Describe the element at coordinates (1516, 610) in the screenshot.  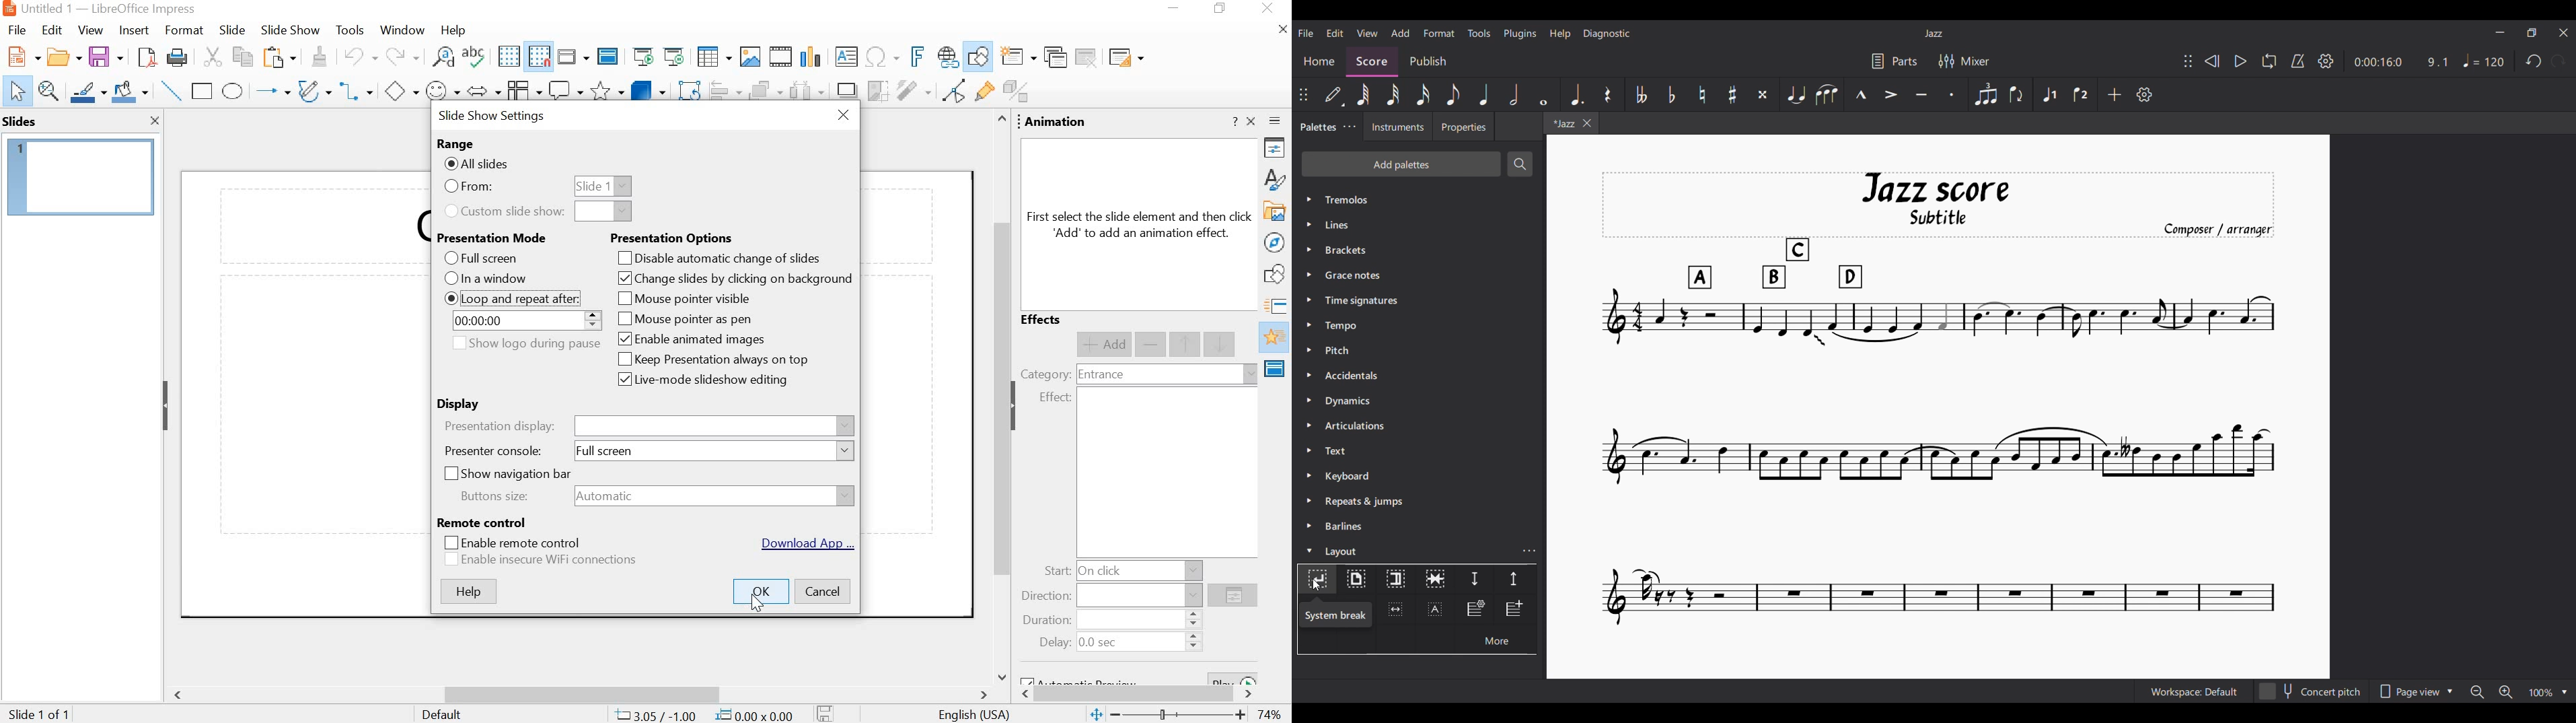
I see `Insert one measure before selection` at that location.